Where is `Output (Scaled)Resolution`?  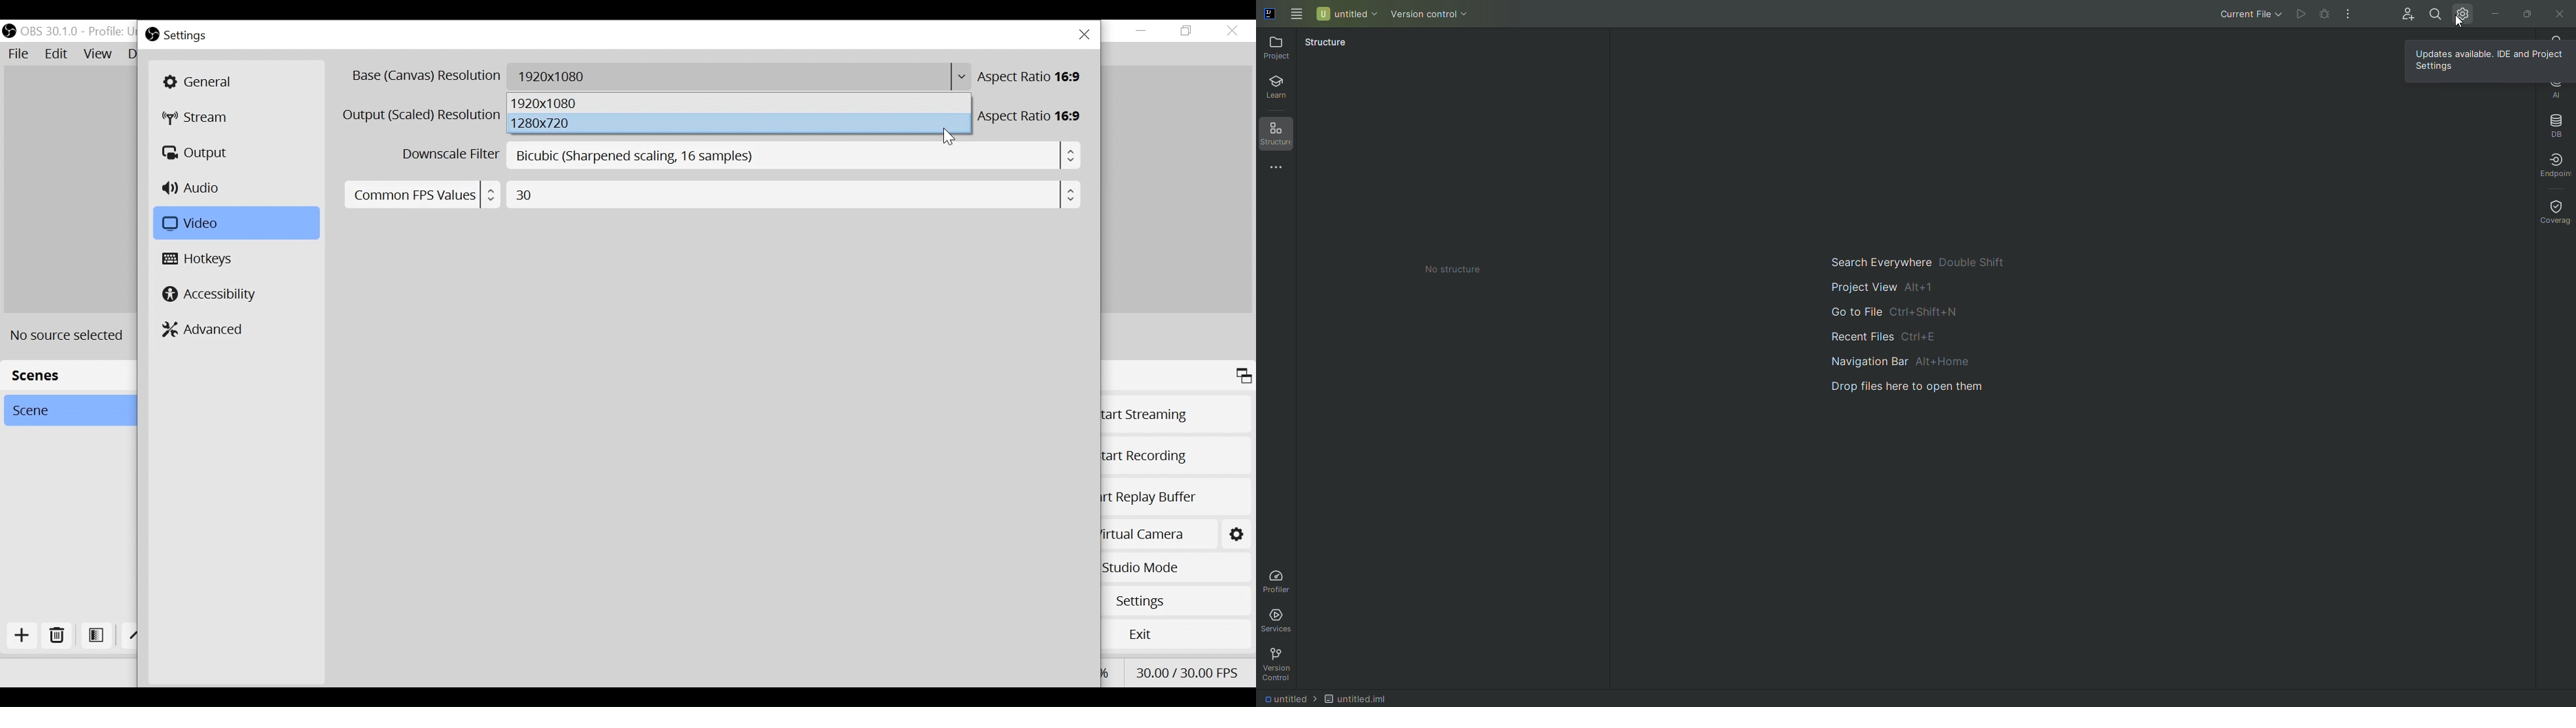
Output (Scaled)Resolution is located at coordinates (422, 115).